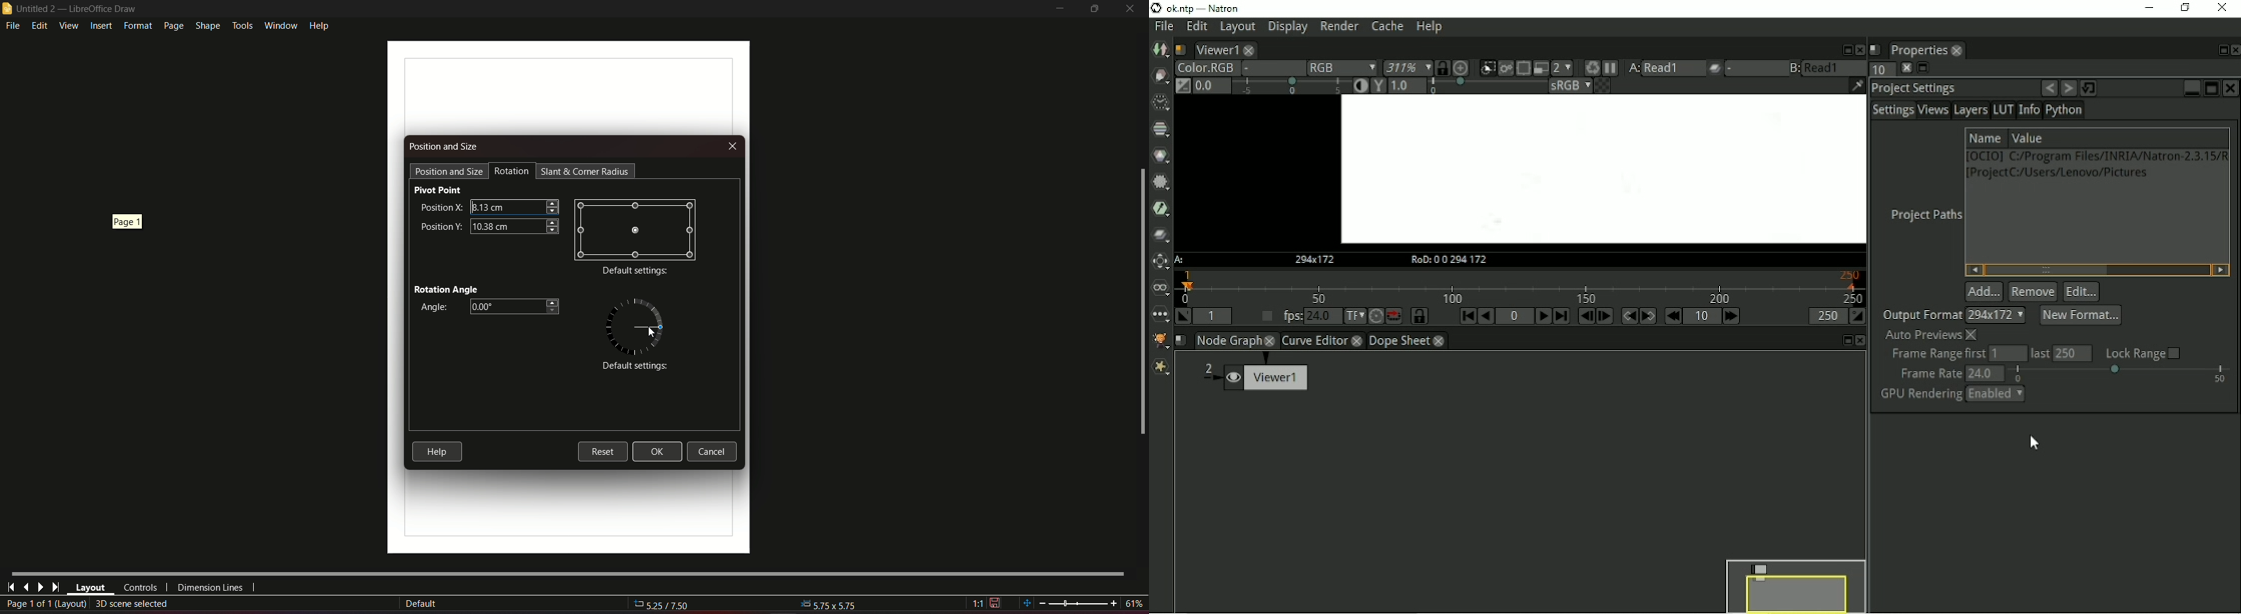 The height and width of the screenshot is (616, 2268). Describe the element at coordinates (68, 25) in the screenshot. I see `view` at that location.